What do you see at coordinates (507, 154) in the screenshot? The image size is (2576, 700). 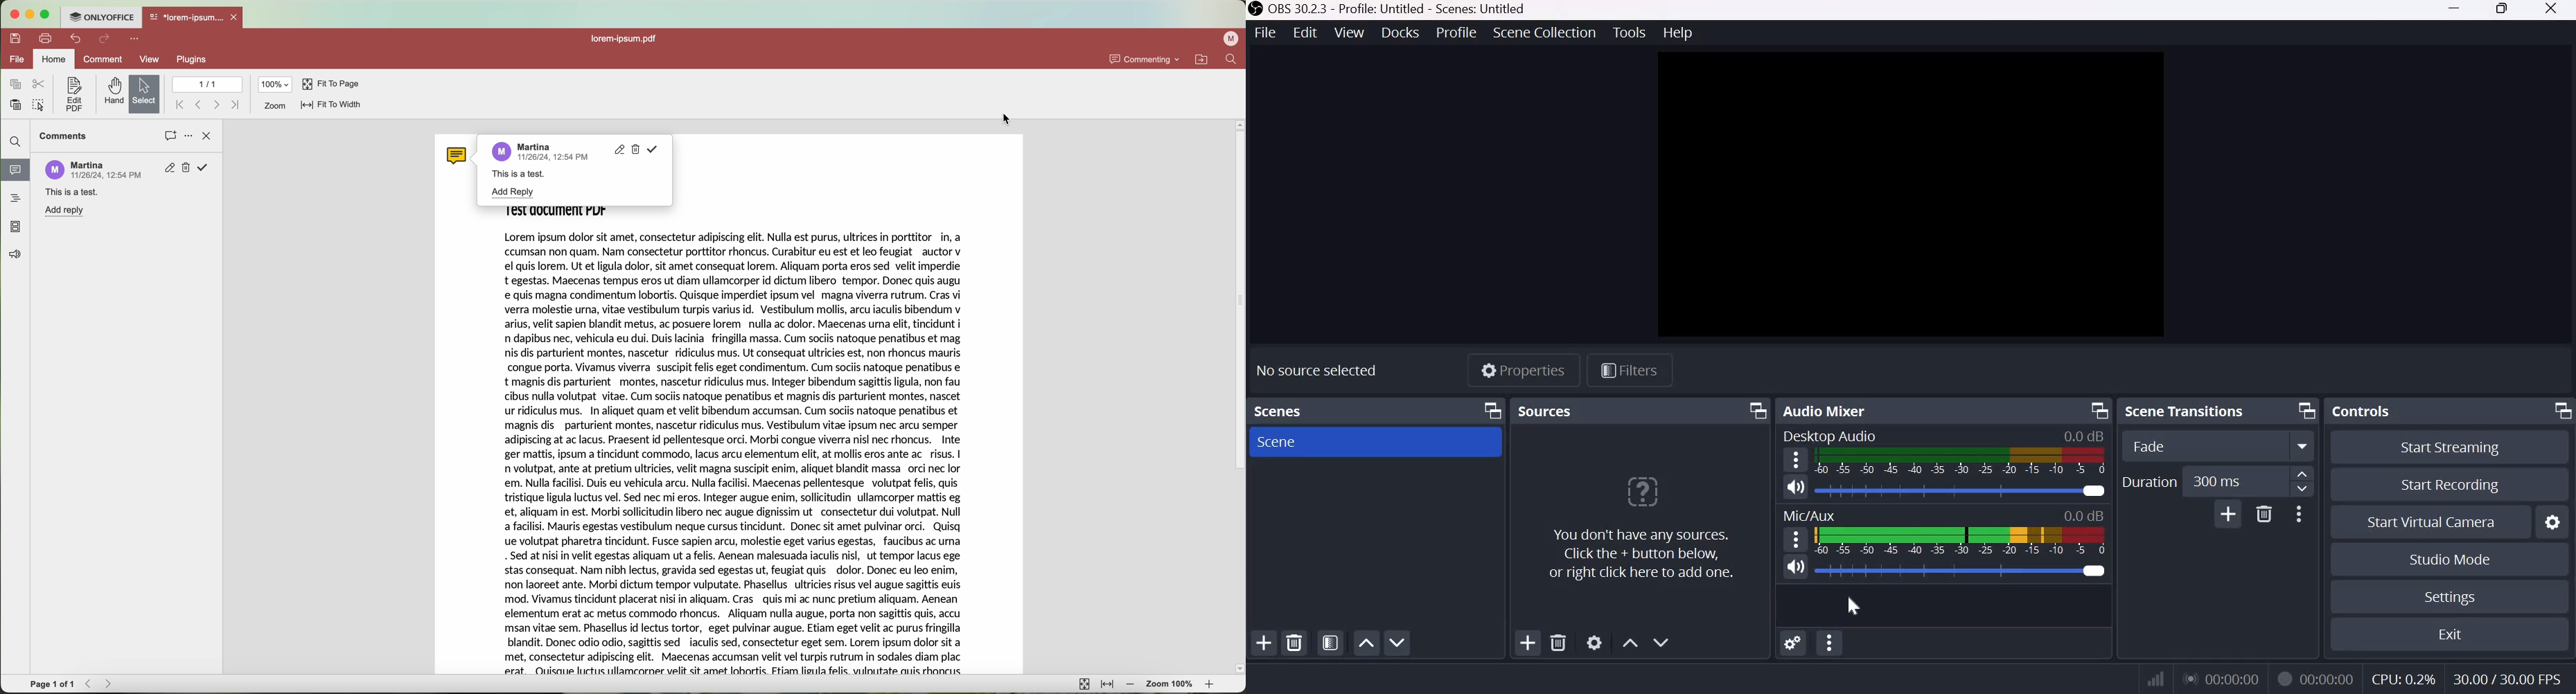 I see `profile picture` at bounding box center [507, 154].